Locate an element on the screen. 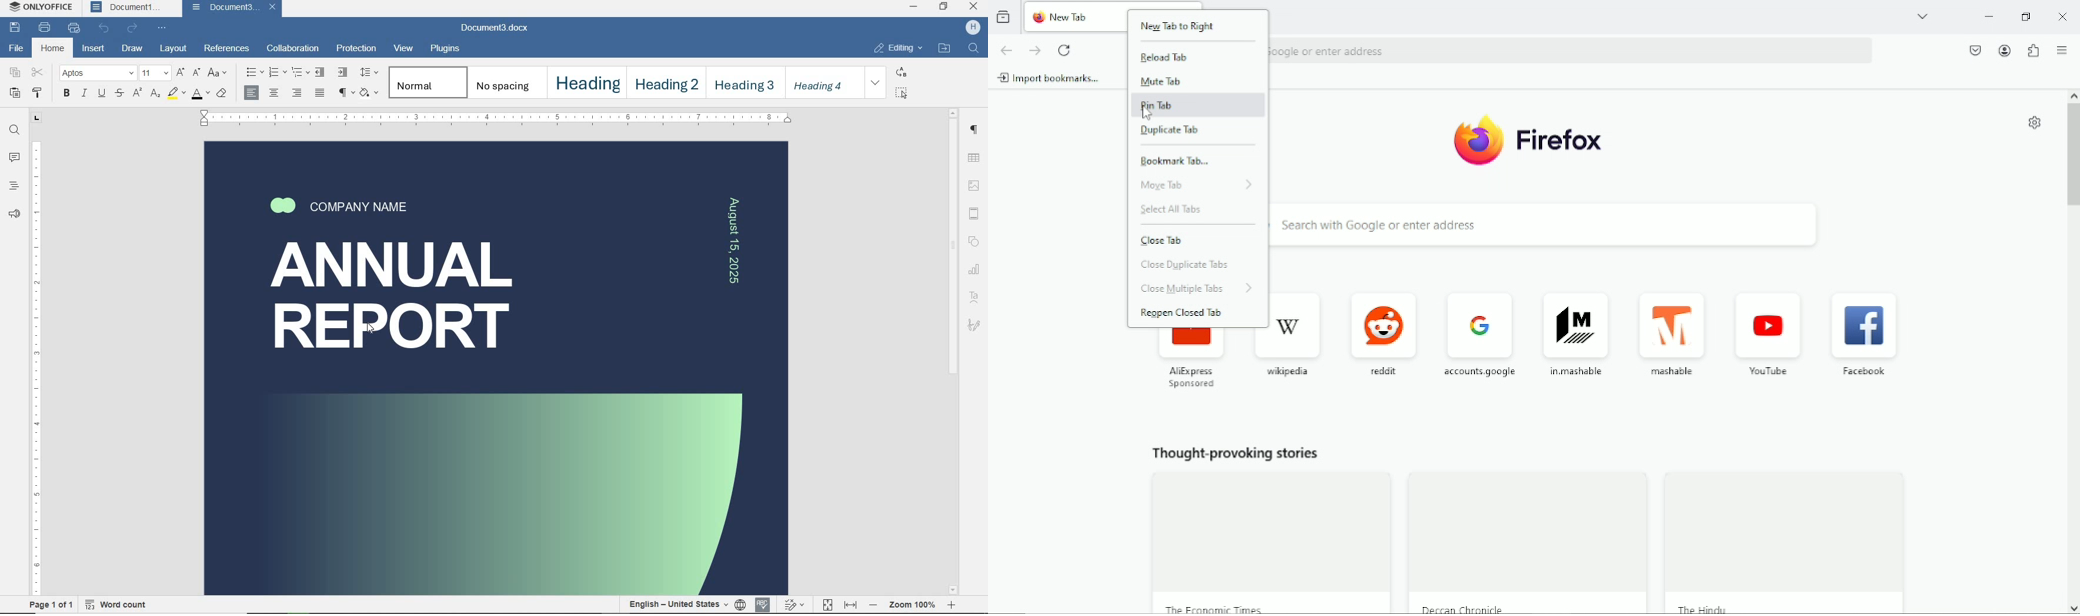 The image size is (2100, 616). draw is located at coordinates (132, 49).